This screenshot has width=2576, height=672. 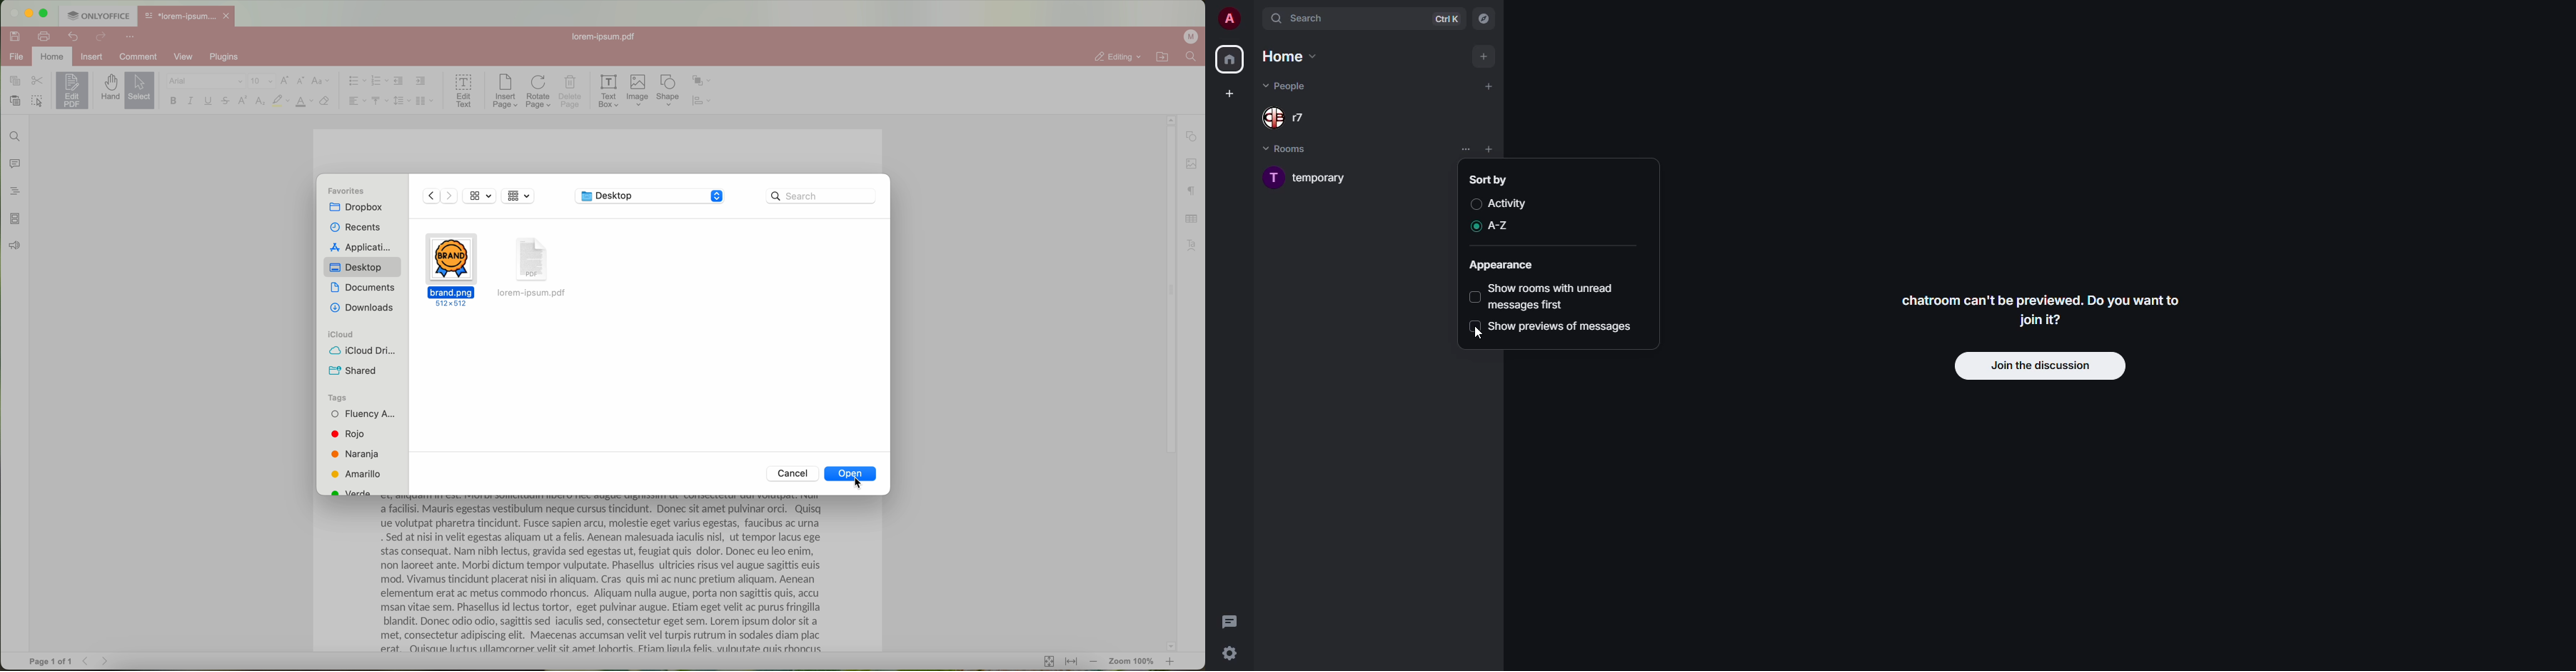 I want to click on people, so click(x=1285, y=86).